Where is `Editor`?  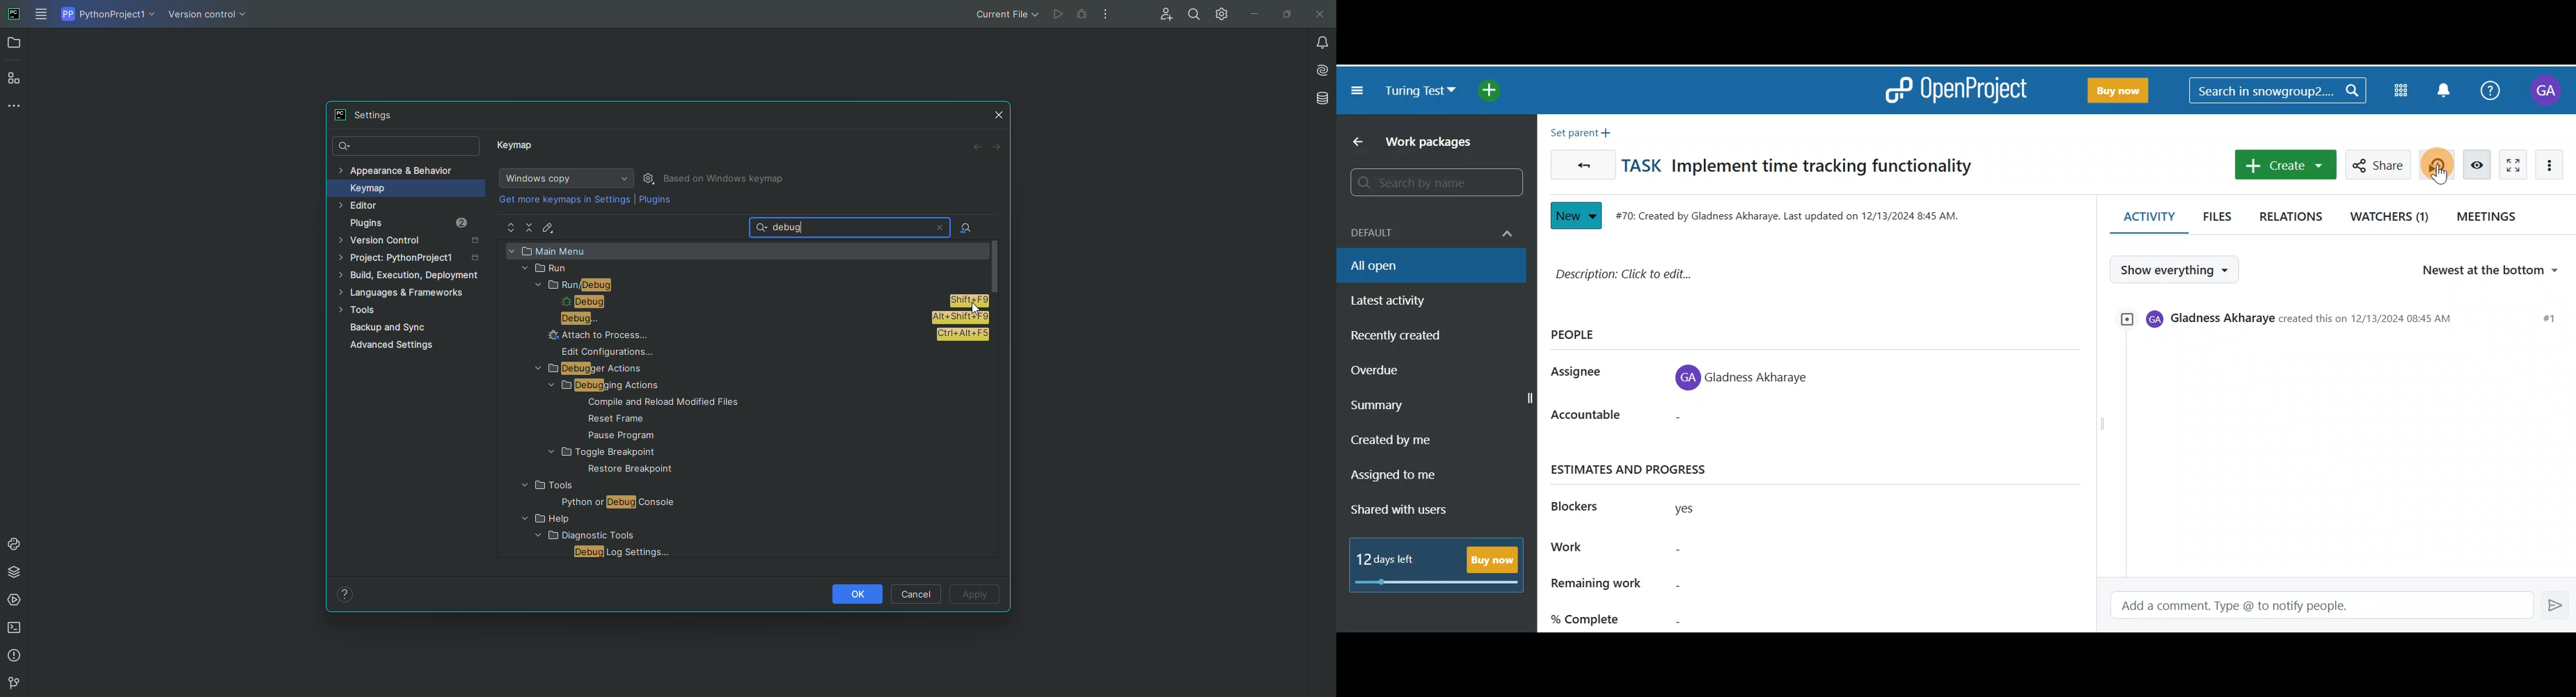 Editor is located at coordinates (388, 206).